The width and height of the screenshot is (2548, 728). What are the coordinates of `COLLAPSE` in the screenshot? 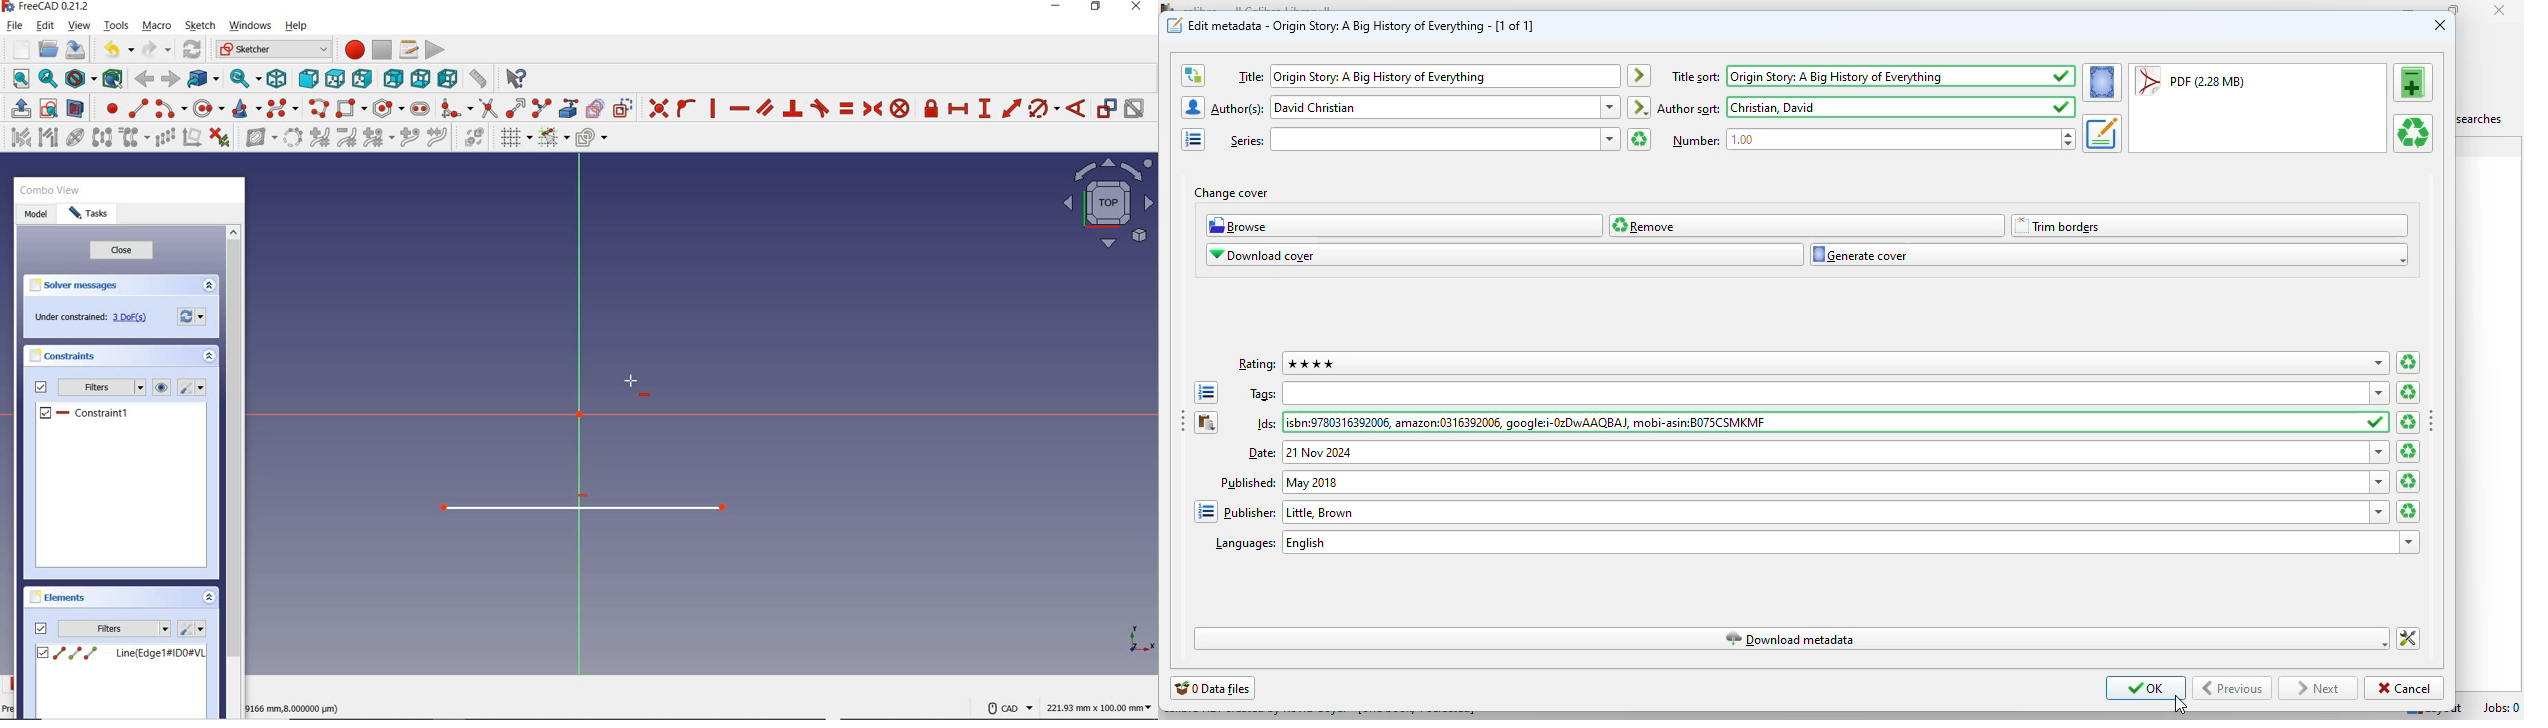 It's located at (208, 356).